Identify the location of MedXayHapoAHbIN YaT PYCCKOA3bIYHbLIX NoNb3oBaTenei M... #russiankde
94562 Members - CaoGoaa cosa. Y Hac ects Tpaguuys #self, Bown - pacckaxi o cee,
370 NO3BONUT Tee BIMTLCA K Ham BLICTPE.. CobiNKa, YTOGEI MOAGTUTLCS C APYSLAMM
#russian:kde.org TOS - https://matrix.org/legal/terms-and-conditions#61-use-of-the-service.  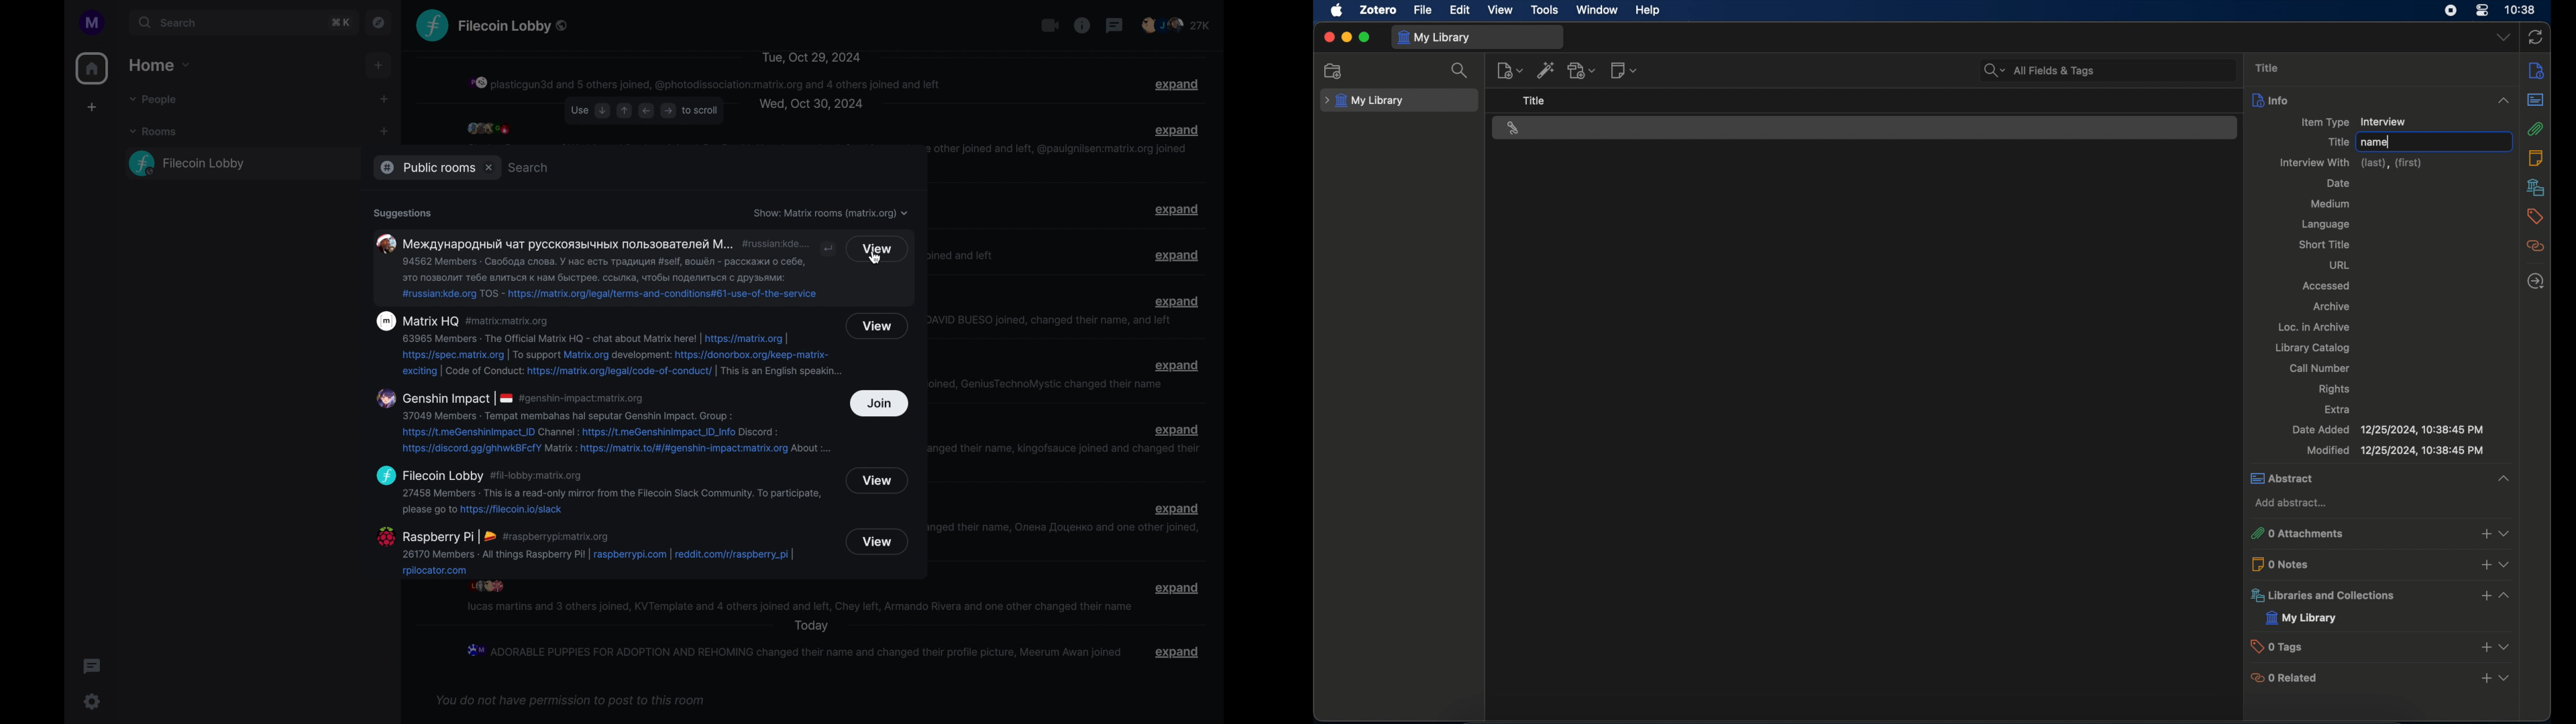
(591, 266).